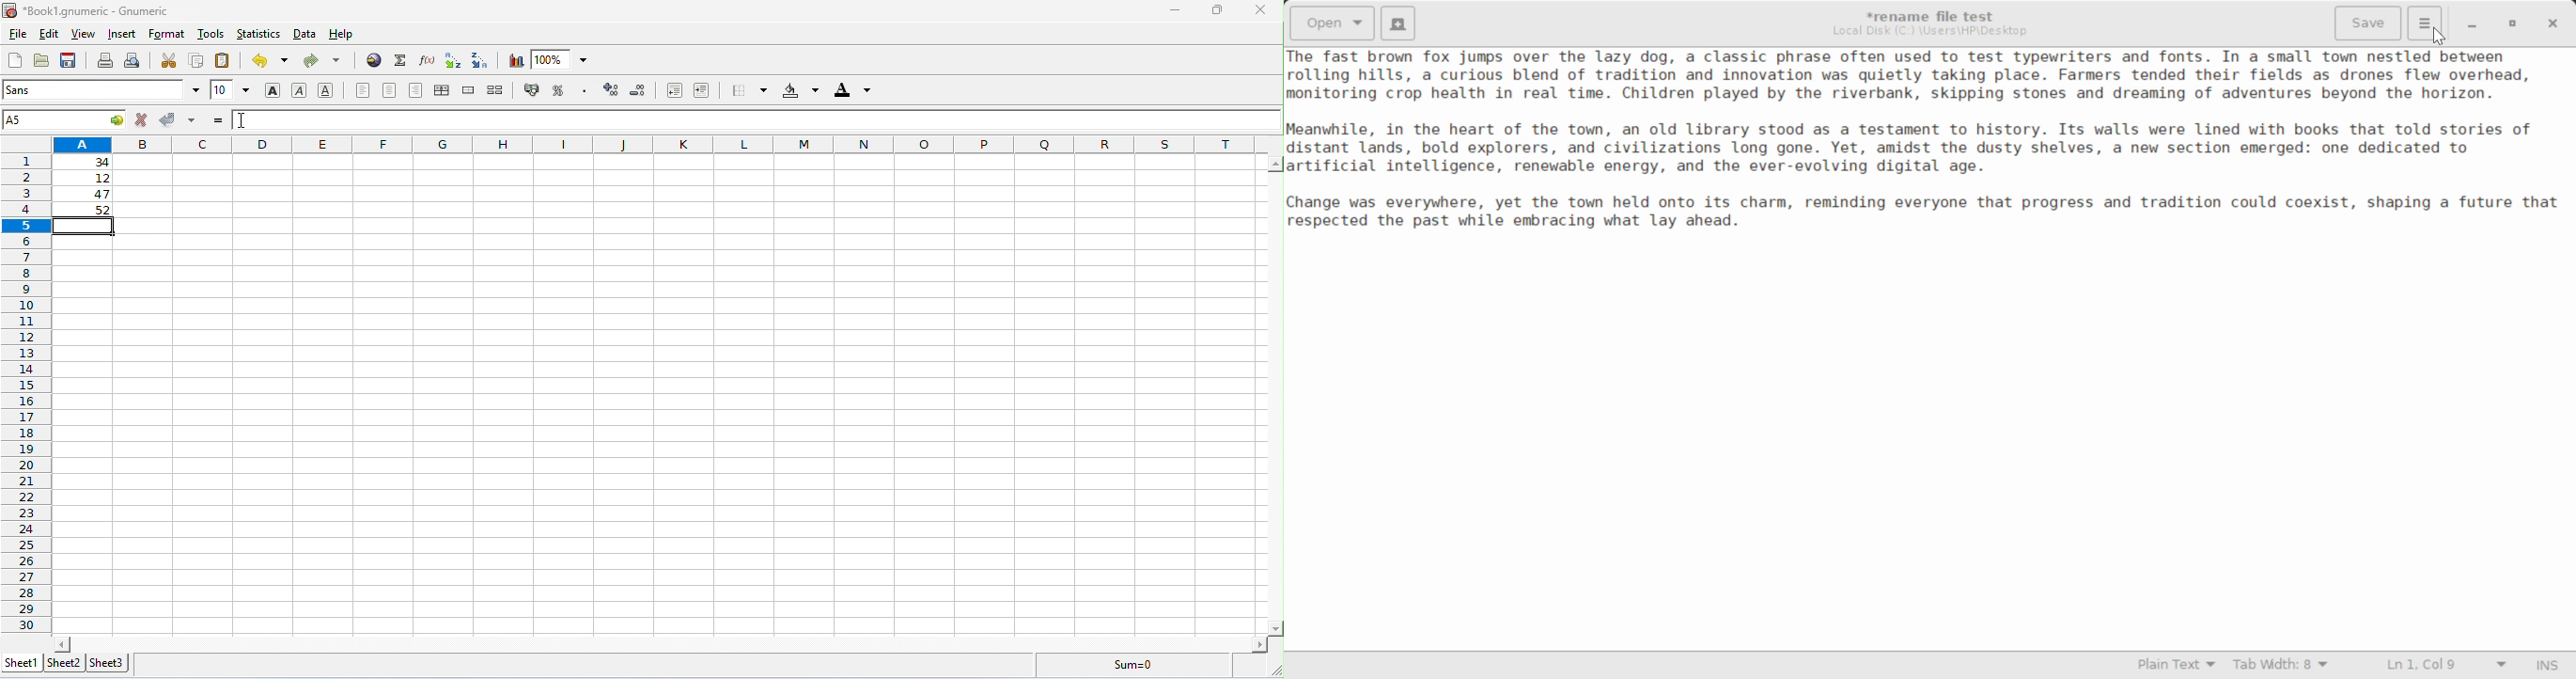 This screenshot has height=700, width=2576. What do you see at coordinates (224, 60) in the screenshot?
I see `paste` at bounding box center [224, 60].